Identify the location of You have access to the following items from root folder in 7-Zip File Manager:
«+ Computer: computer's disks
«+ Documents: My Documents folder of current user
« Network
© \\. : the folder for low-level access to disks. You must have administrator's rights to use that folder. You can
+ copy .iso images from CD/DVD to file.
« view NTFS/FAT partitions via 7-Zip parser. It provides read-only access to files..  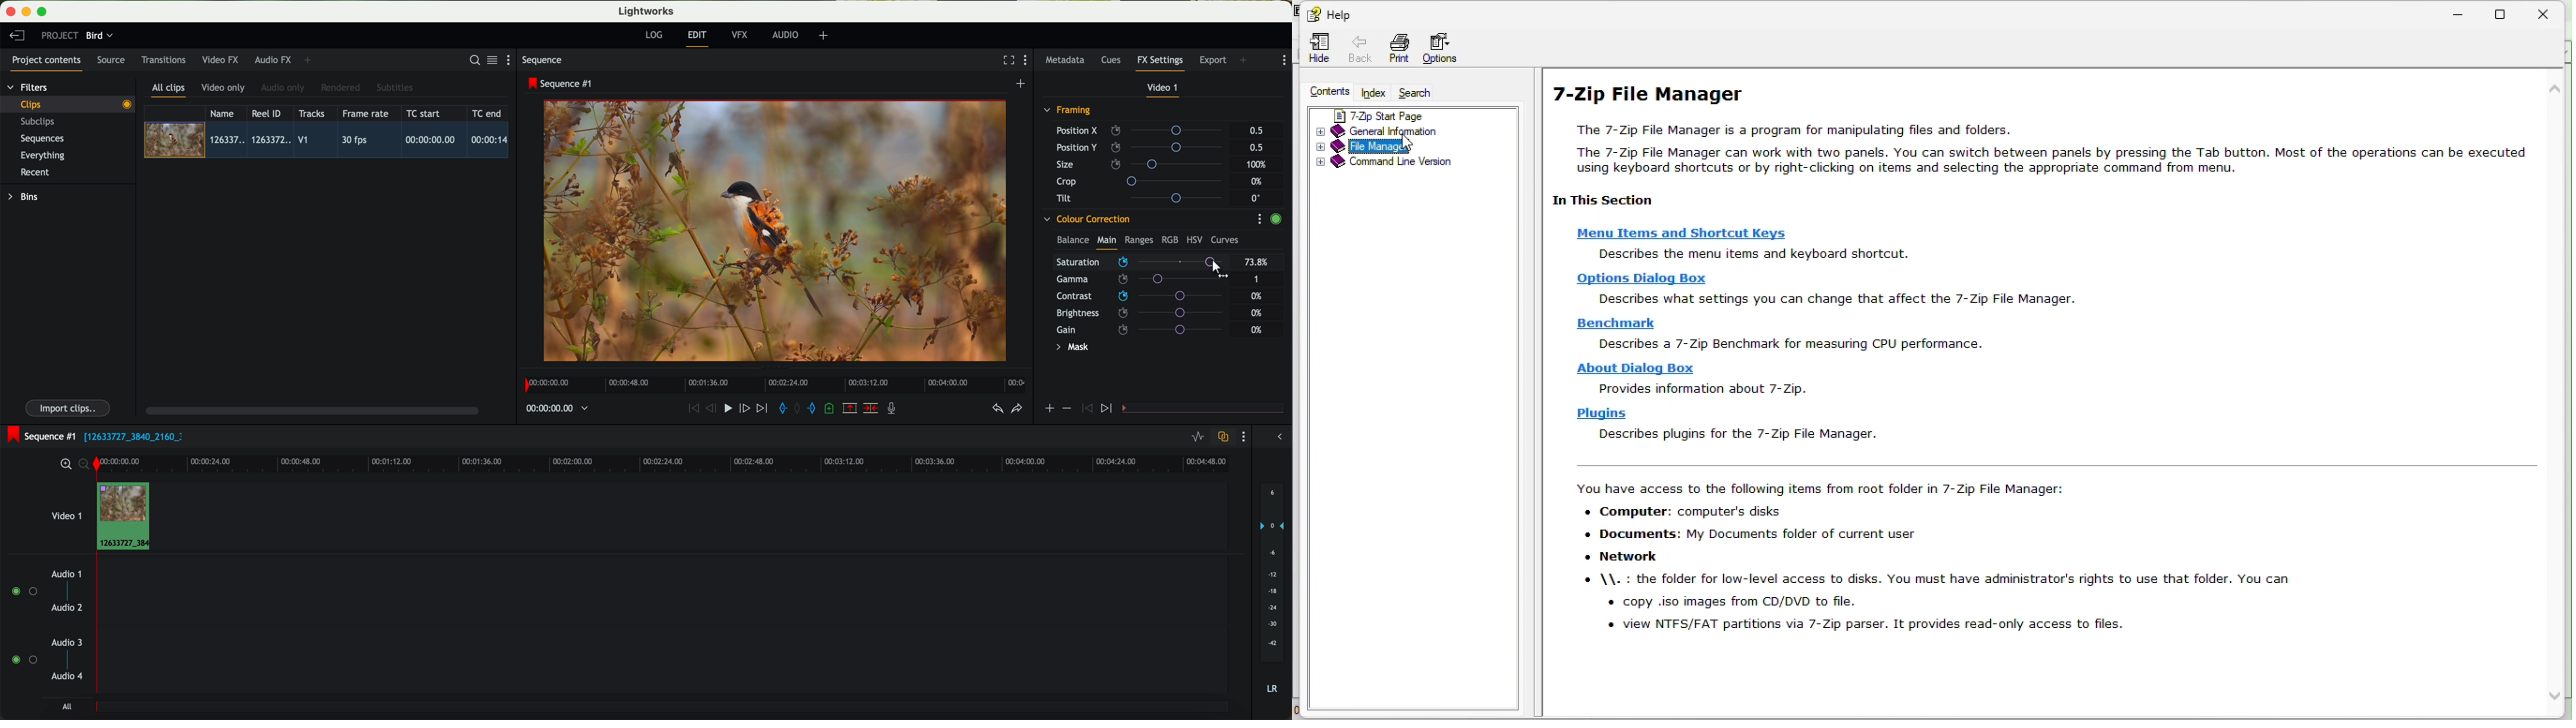
(1926, 564).